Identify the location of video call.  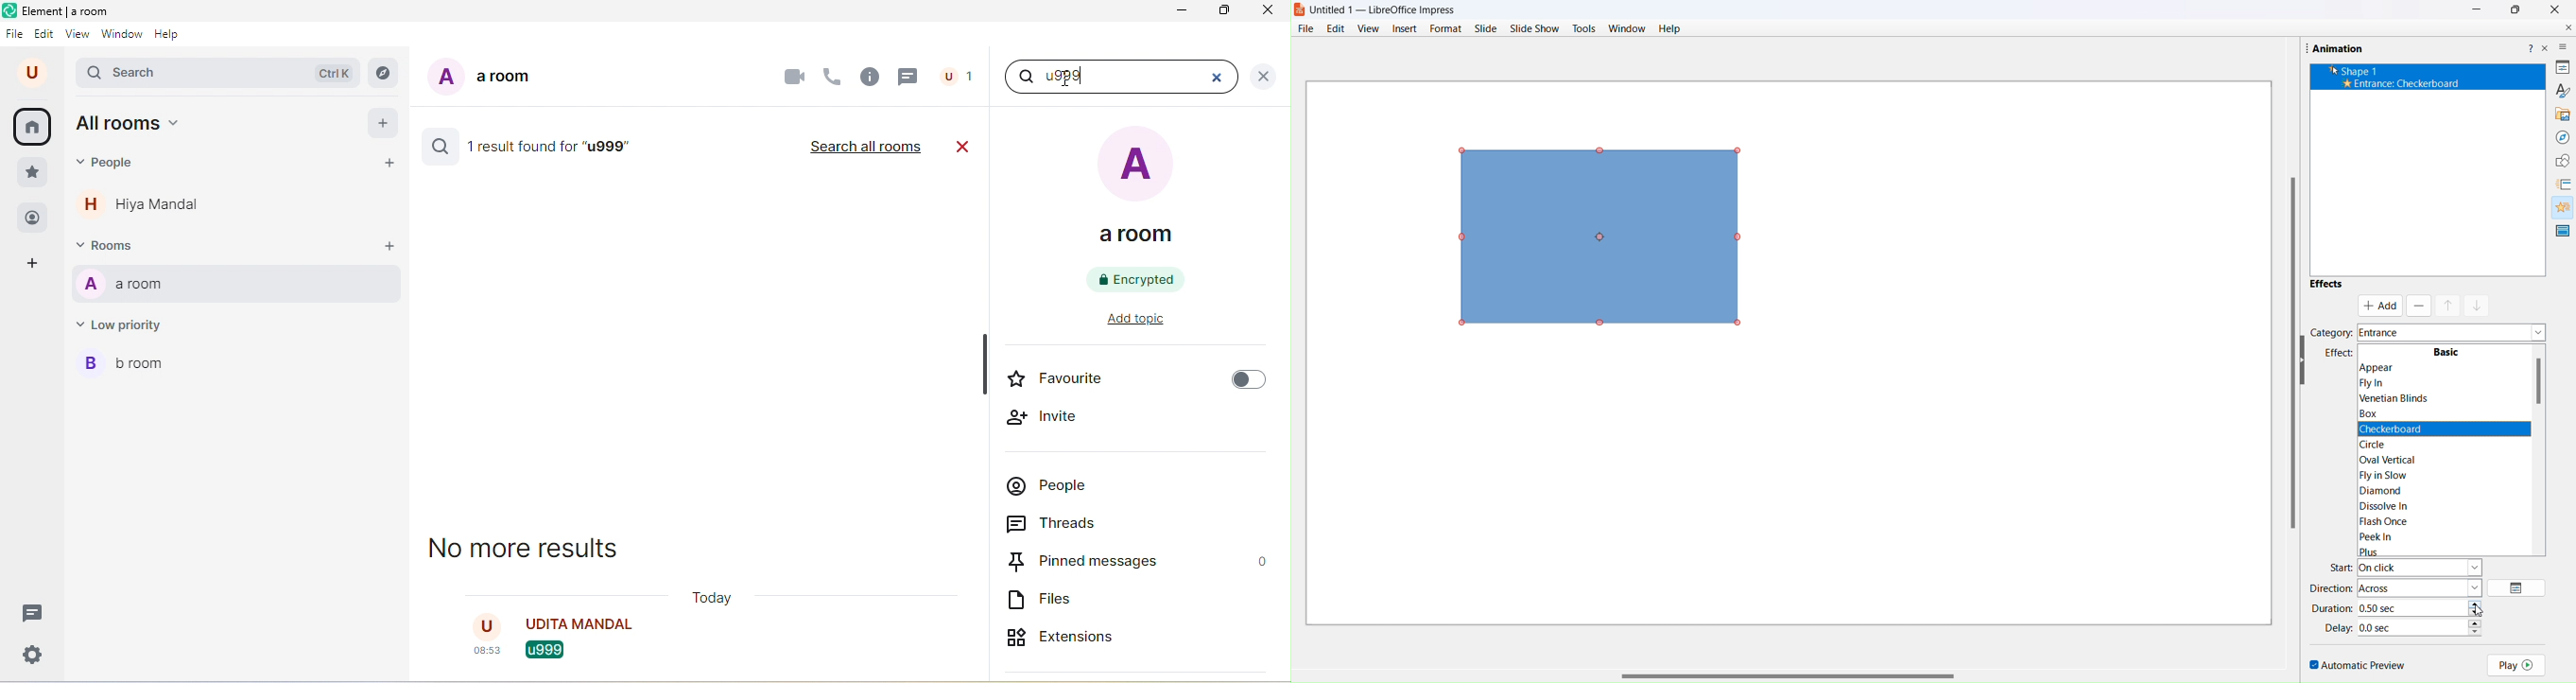
(793, 75).